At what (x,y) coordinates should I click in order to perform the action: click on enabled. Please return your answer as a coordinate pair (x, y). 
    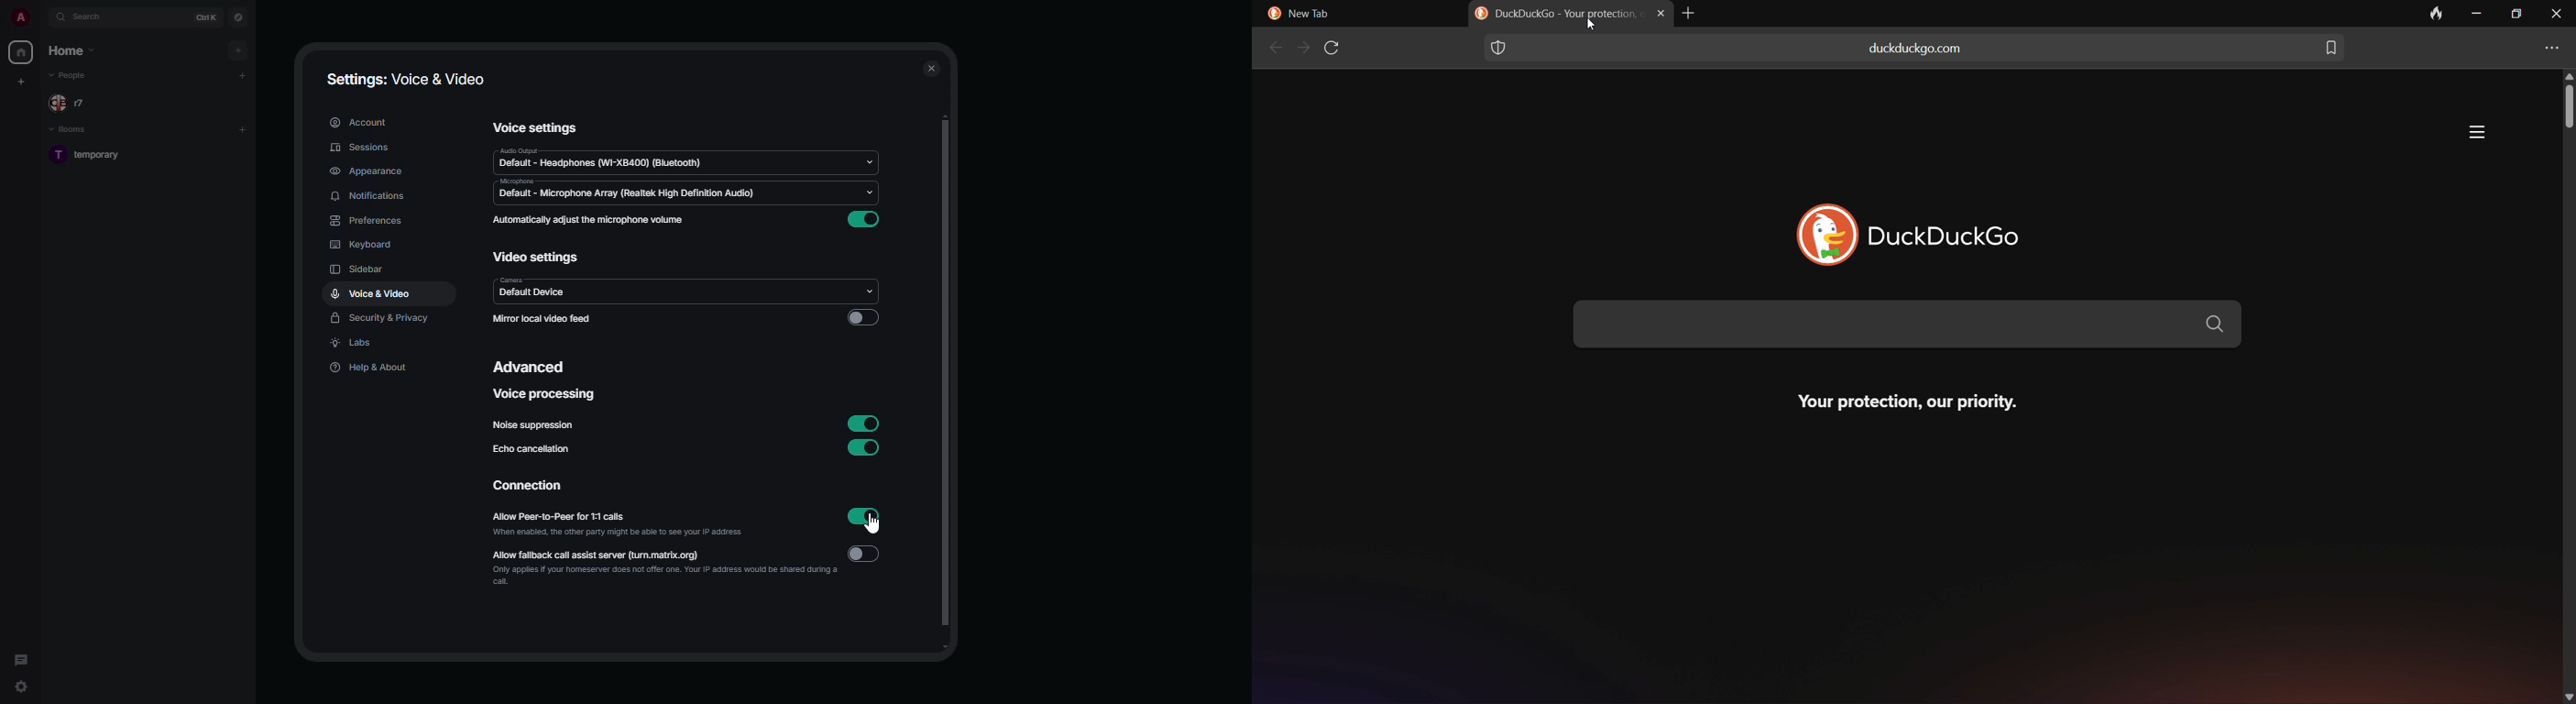
    Looking at the image, I should click on (868, 220).